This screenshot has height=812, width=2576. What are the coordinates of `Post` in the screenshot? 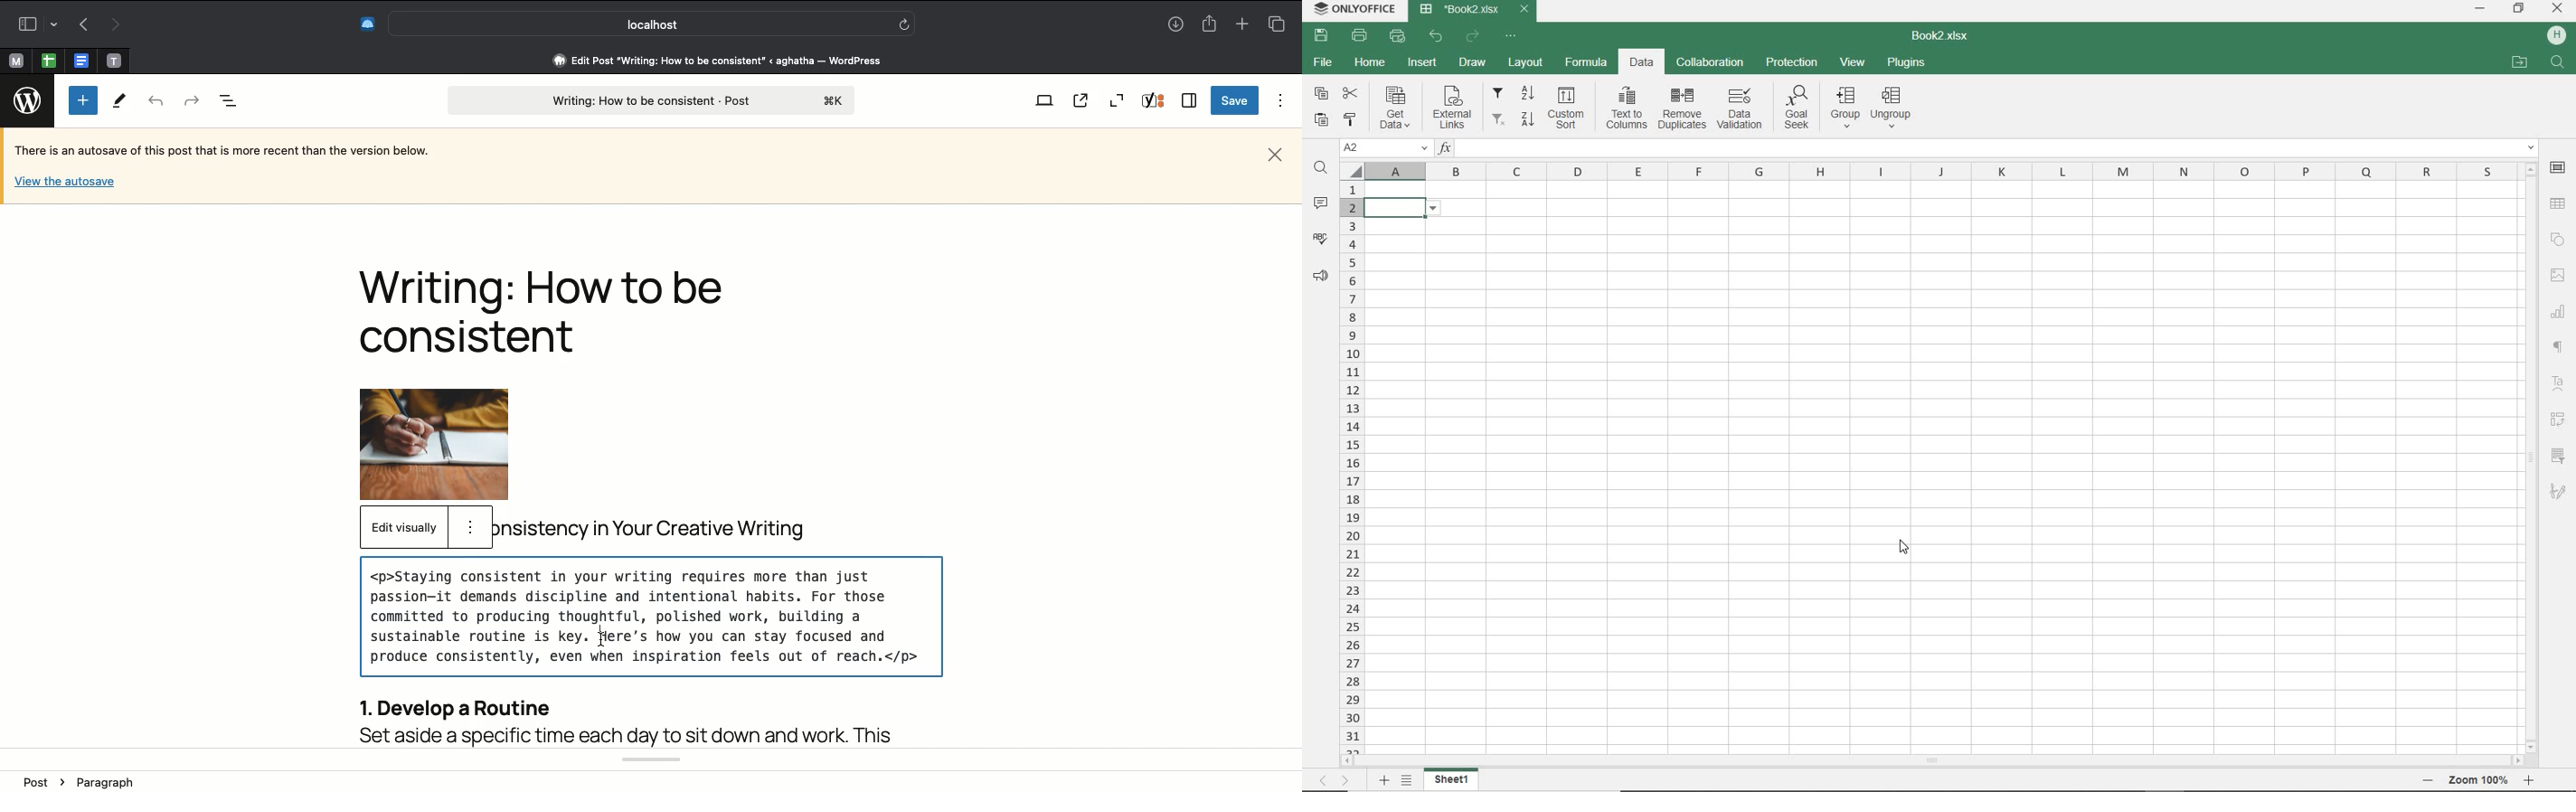 It's located at (46, 781).